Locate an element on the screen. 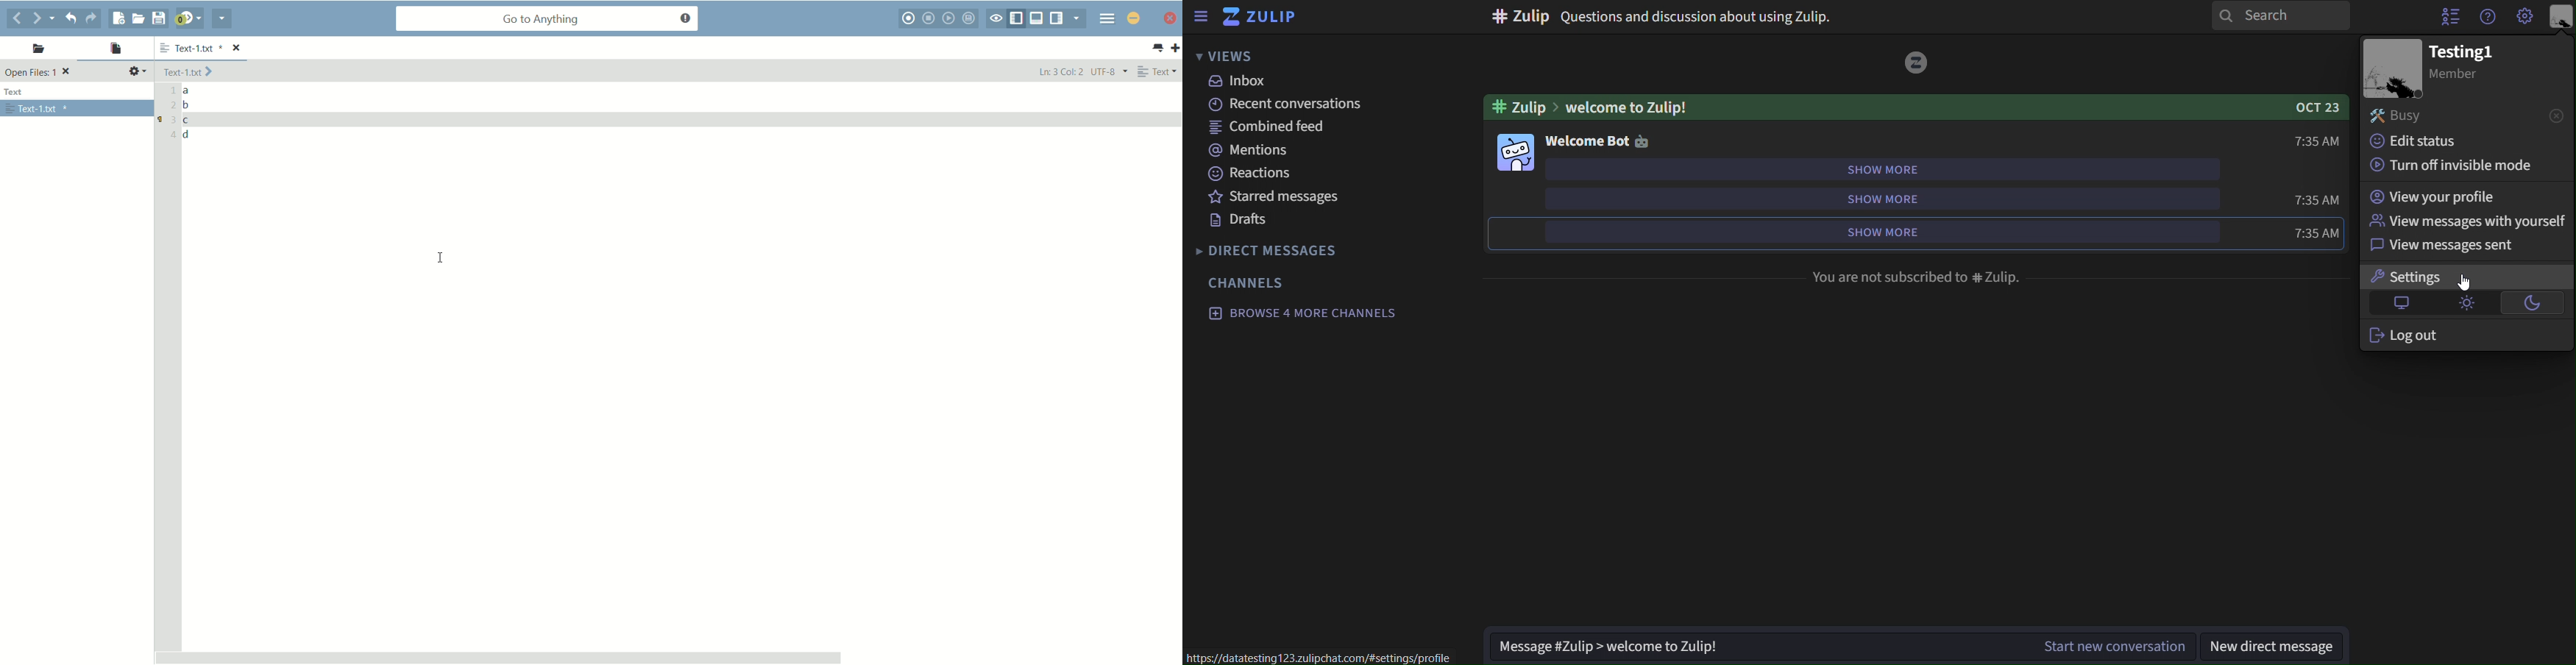  zulip is located at coordinates (1267, 18).